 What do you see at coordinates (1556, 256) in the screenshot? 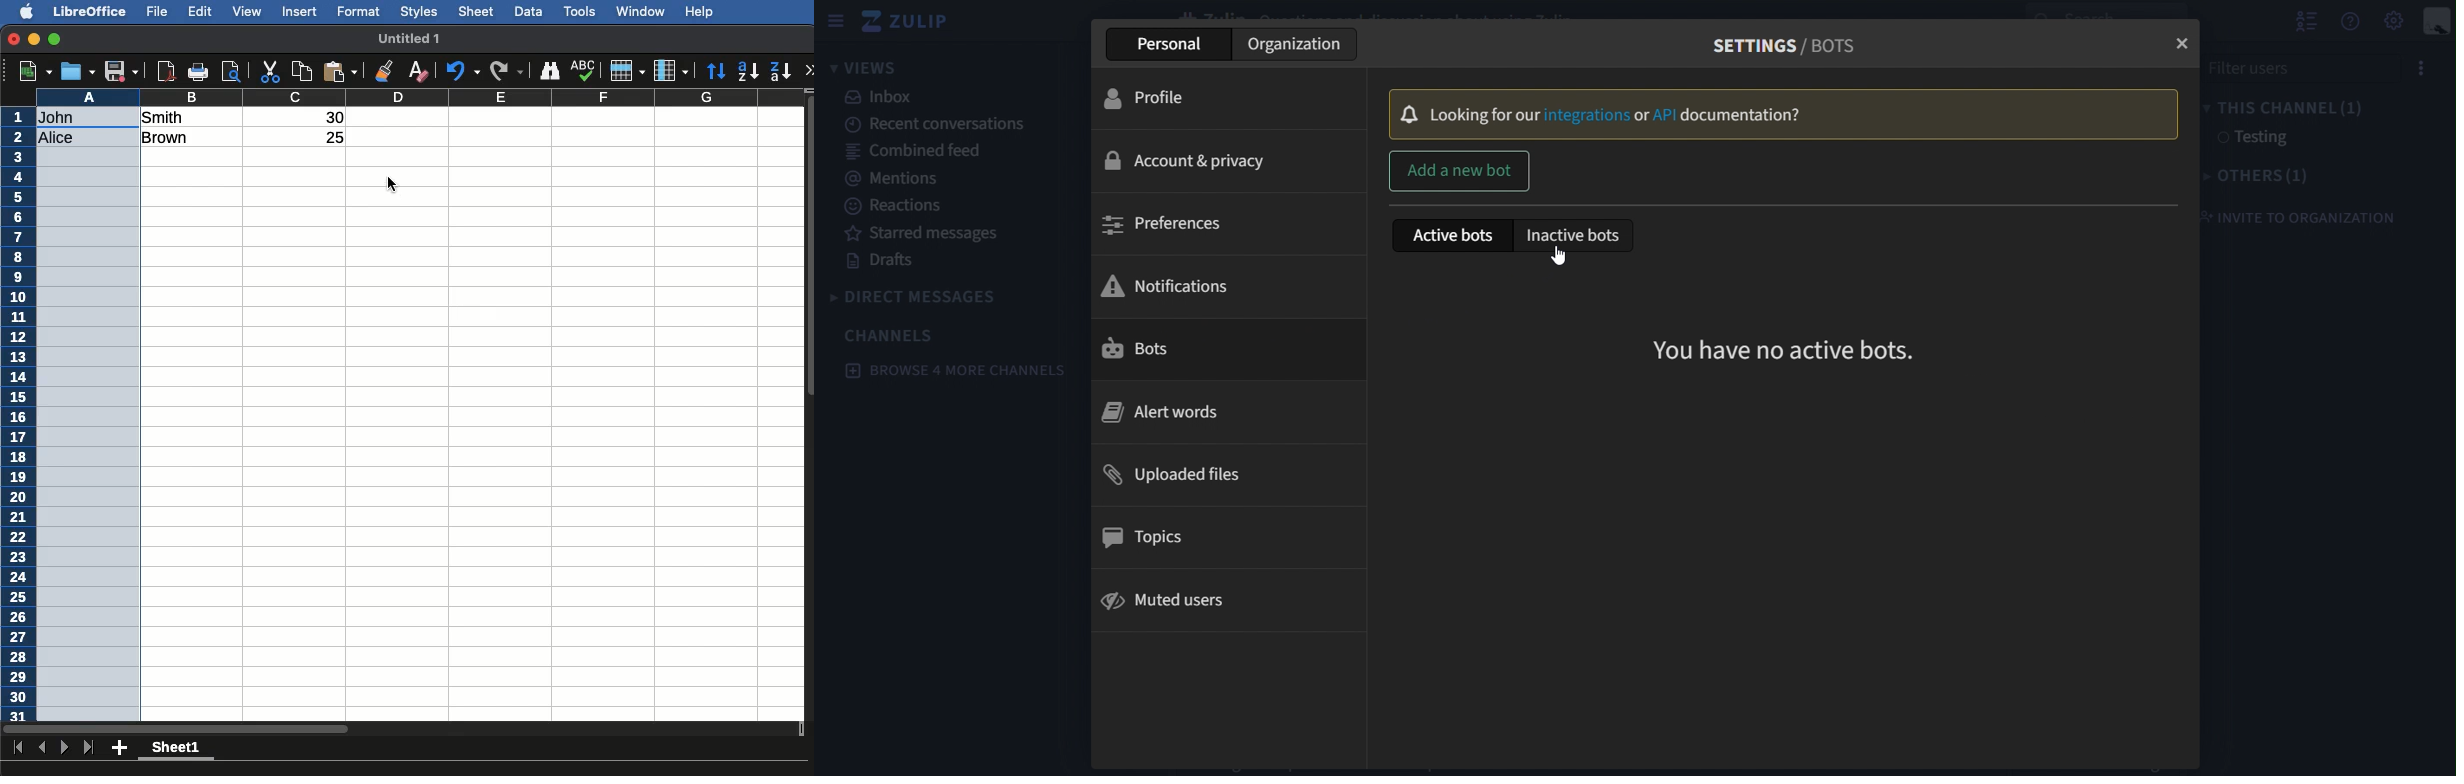
I see `Cursor` at bounding box center [1556, 256].